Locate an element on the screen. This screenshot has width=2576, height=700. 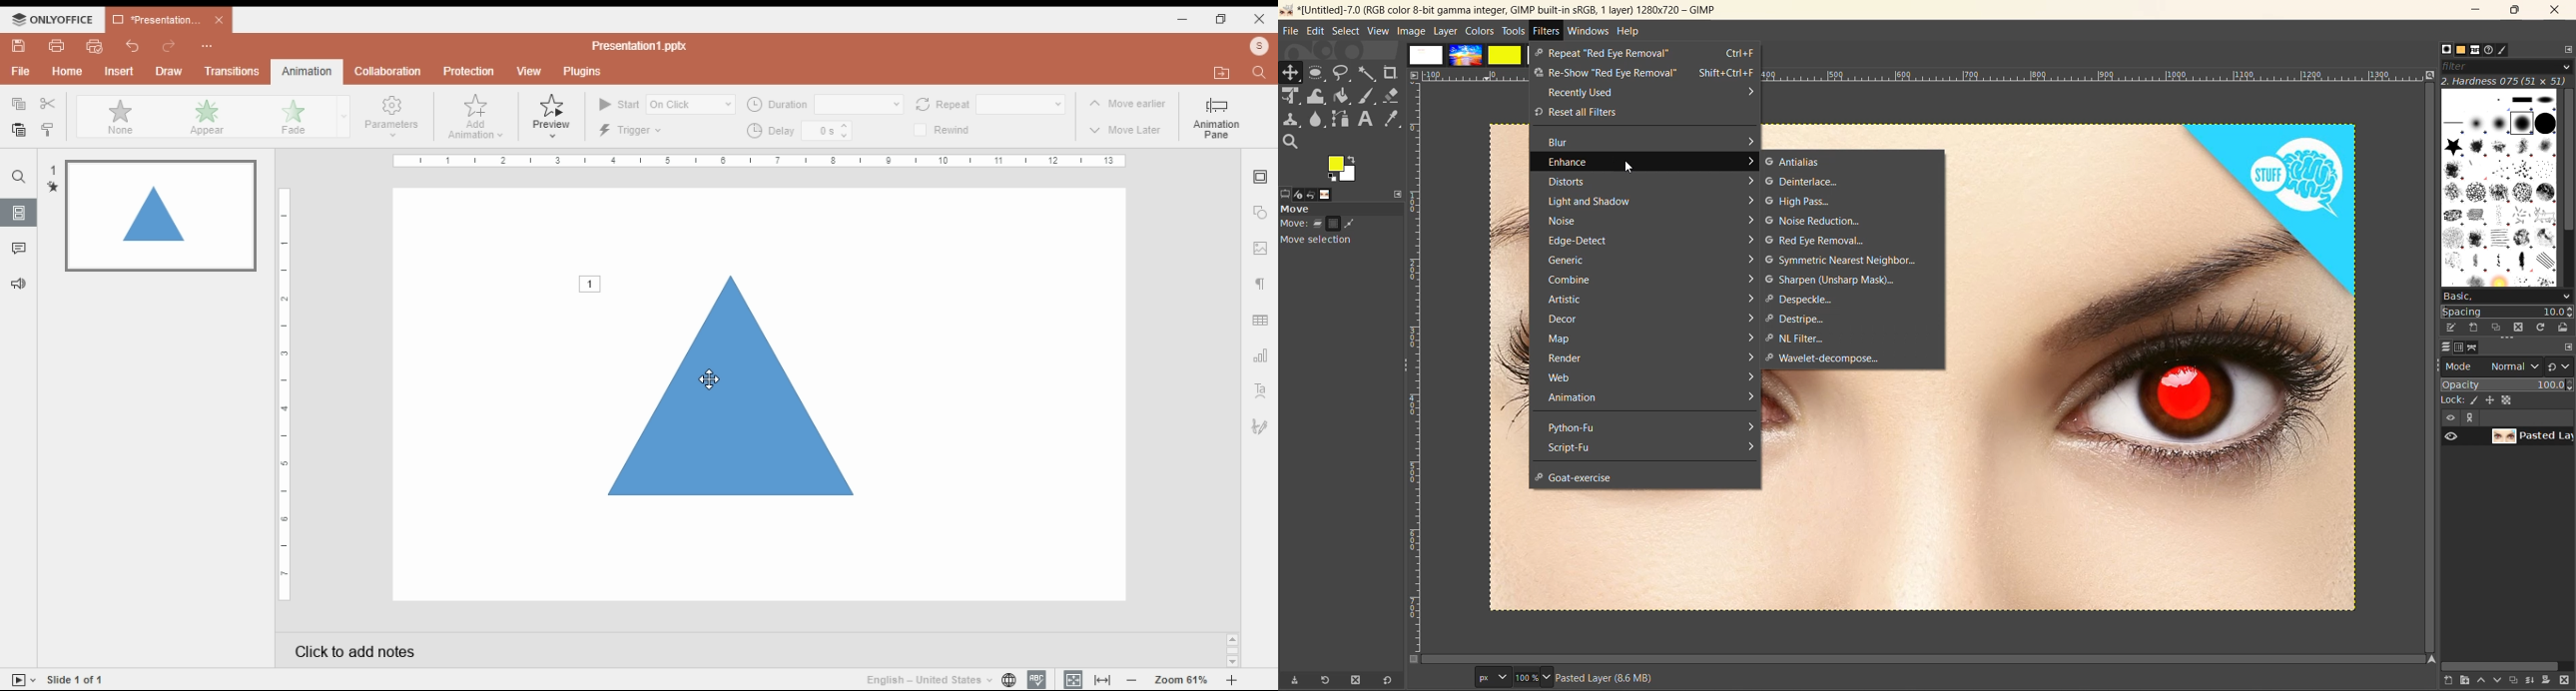
fit to slide is located at coordinates (1075, 680).